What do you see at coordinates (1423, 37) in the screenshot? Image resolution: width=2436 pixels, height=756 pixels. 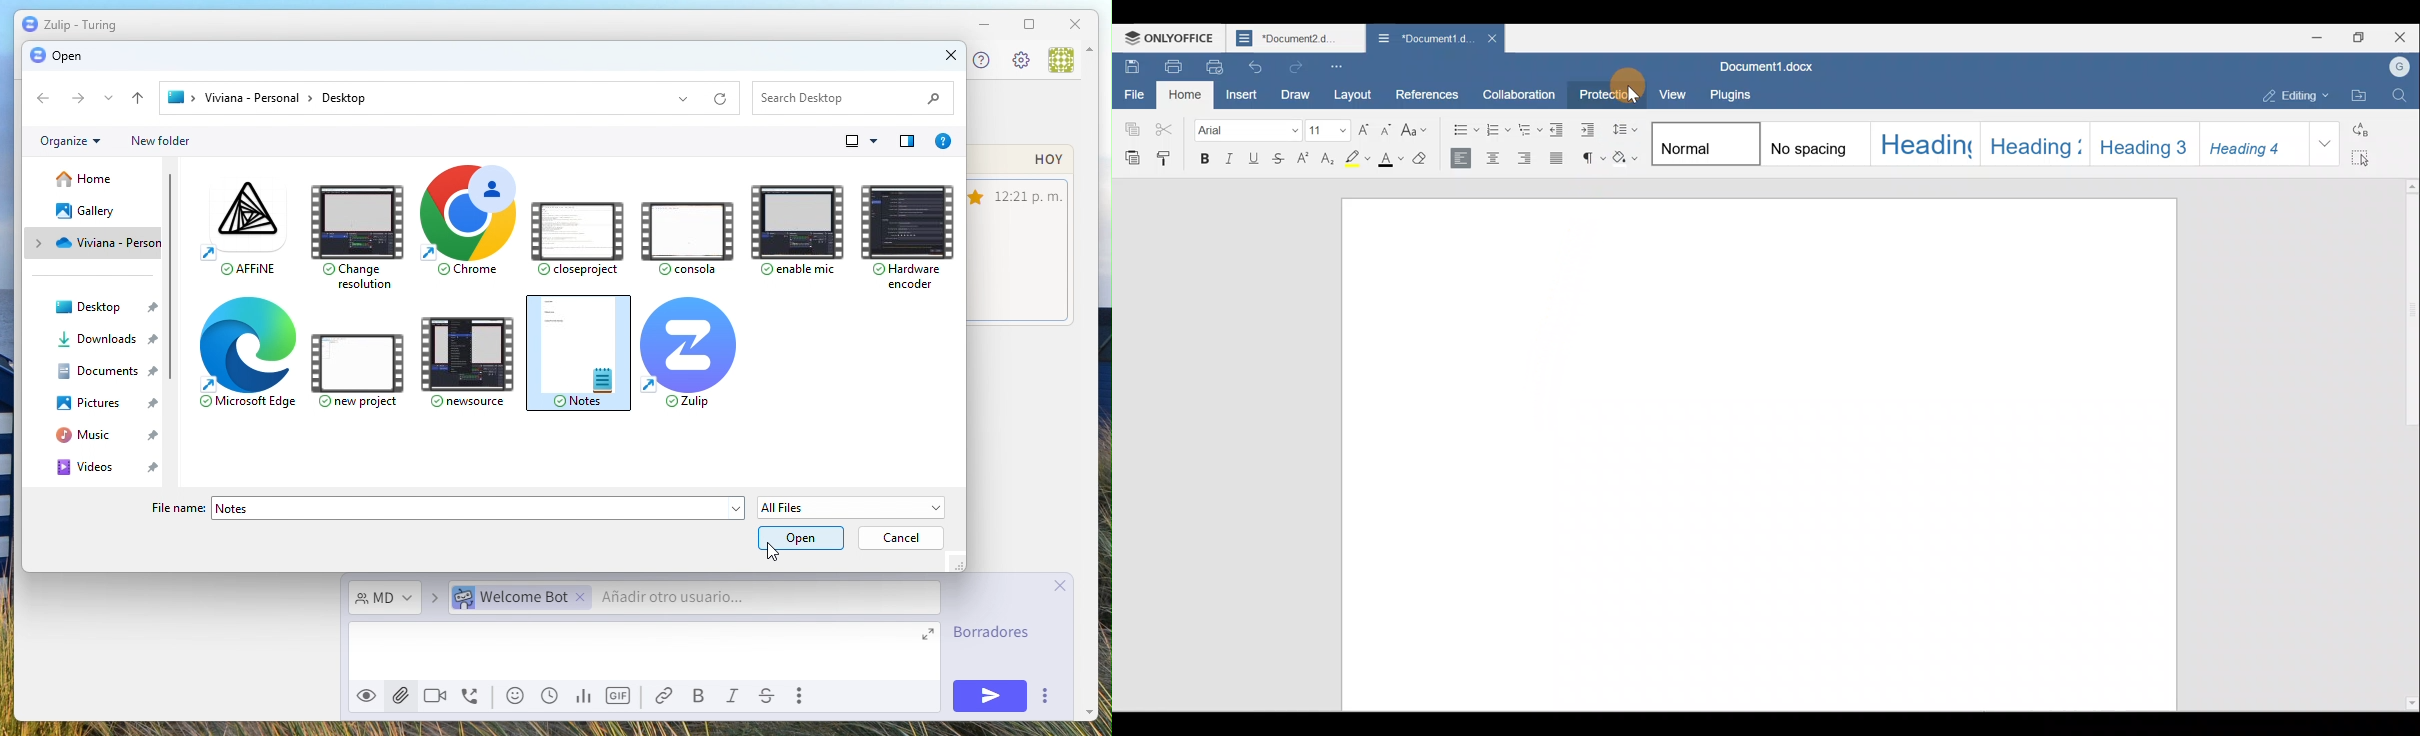 I see `Document name` at bounding box center [1423, 37].